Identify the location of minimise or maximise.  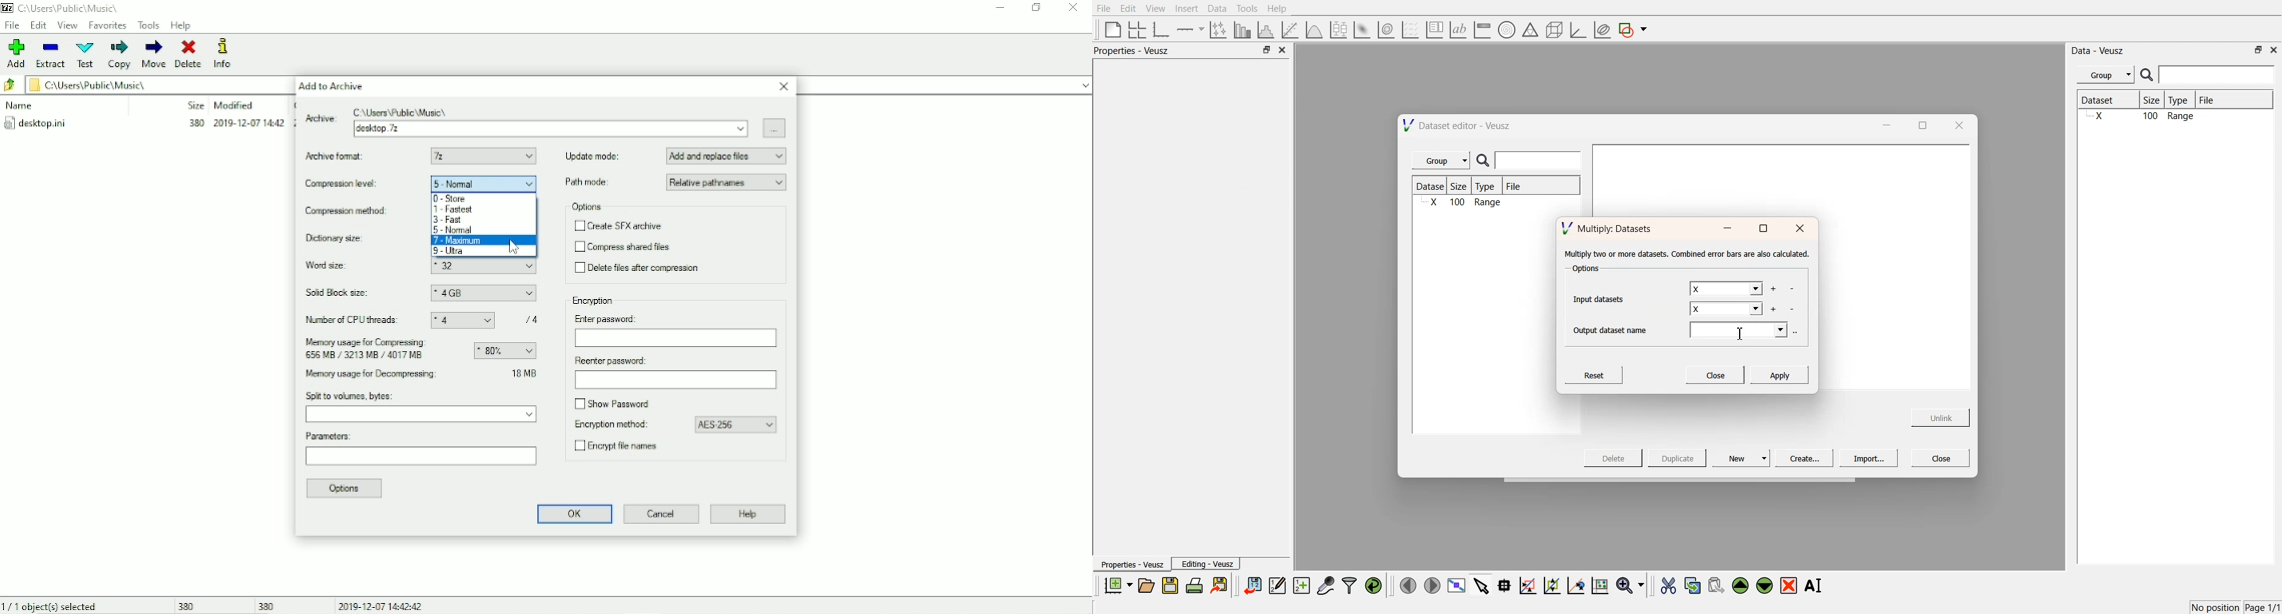
(1266, 50).